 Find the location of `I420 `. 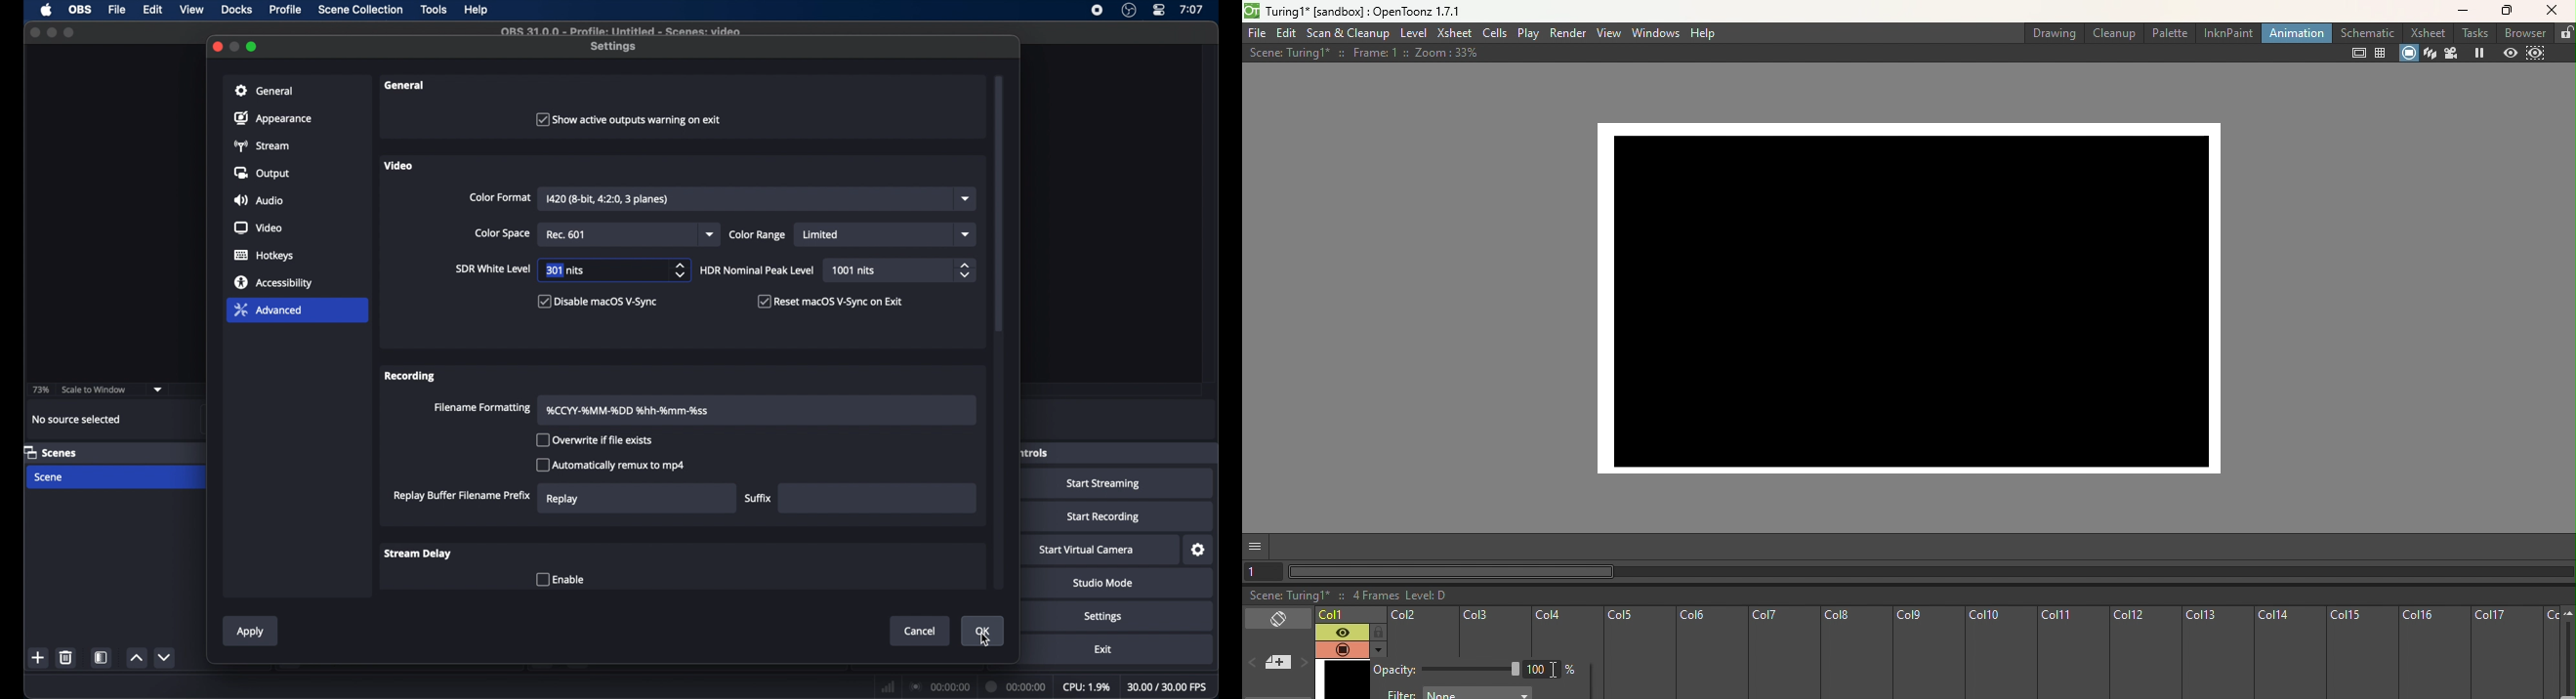

I420  is located at coordinates (609, 200).